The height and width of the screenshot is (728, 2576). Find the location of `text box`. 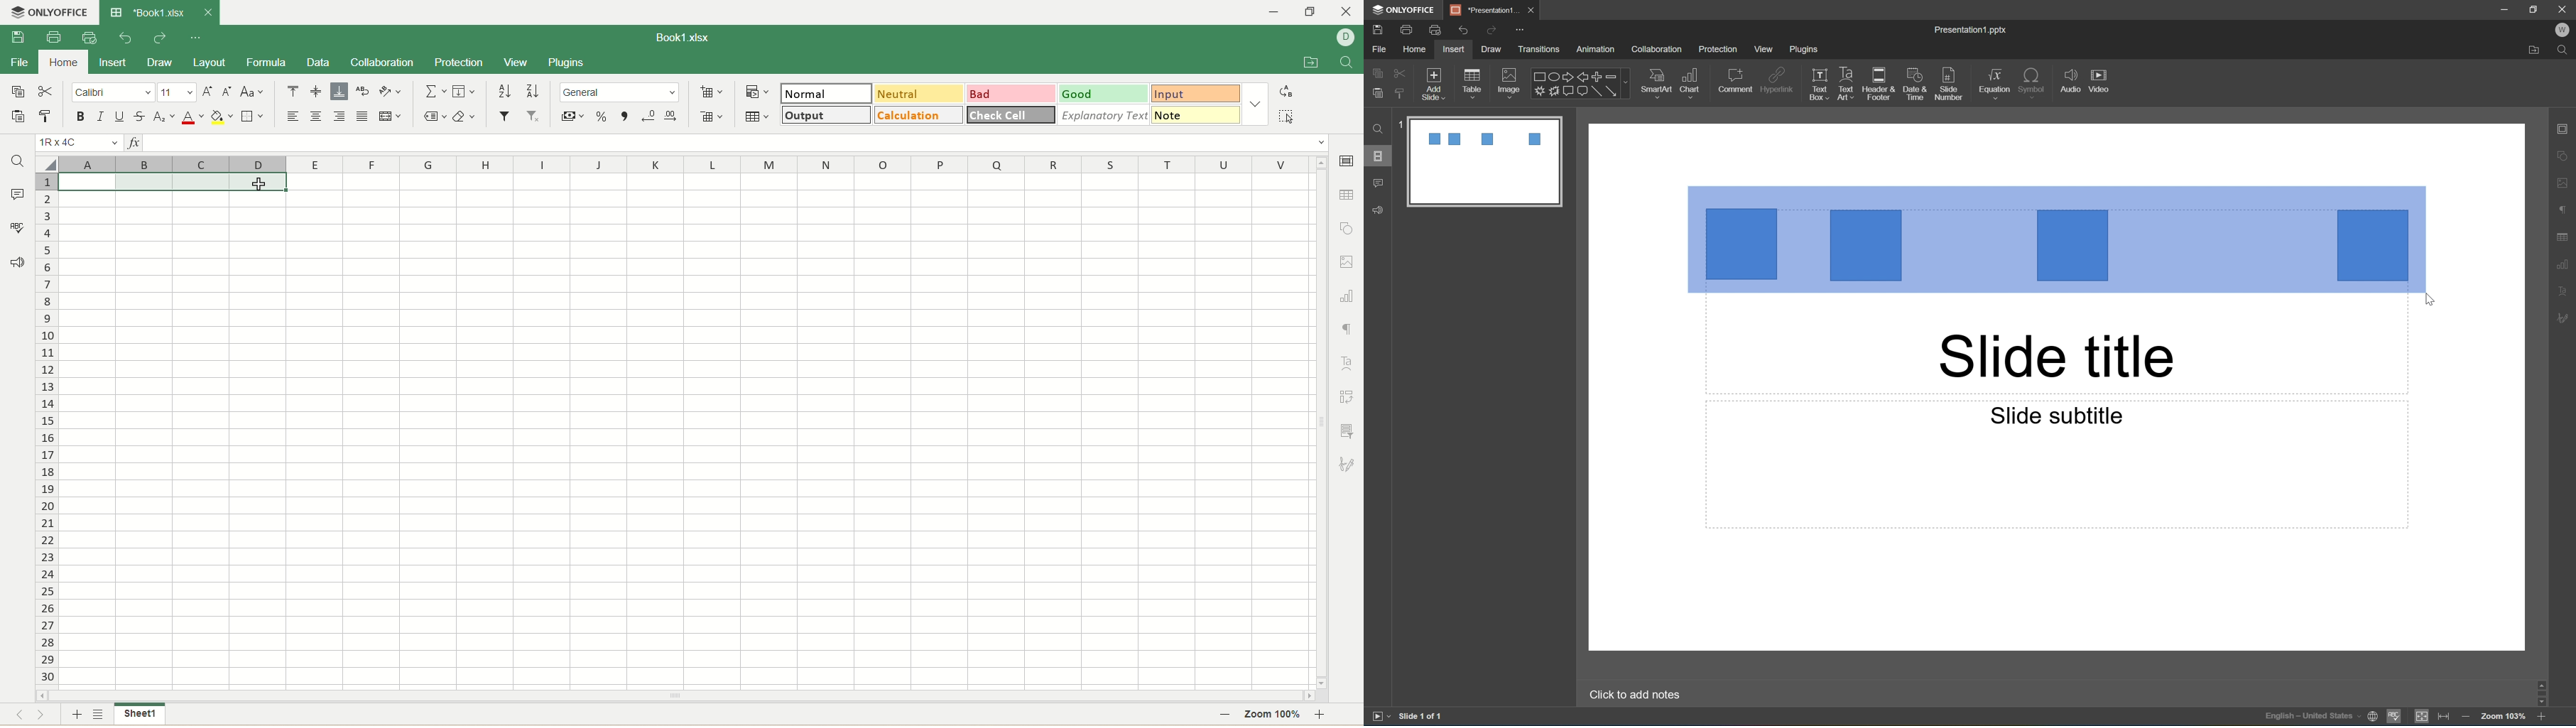

text box is located at coordinates (1816, 85).